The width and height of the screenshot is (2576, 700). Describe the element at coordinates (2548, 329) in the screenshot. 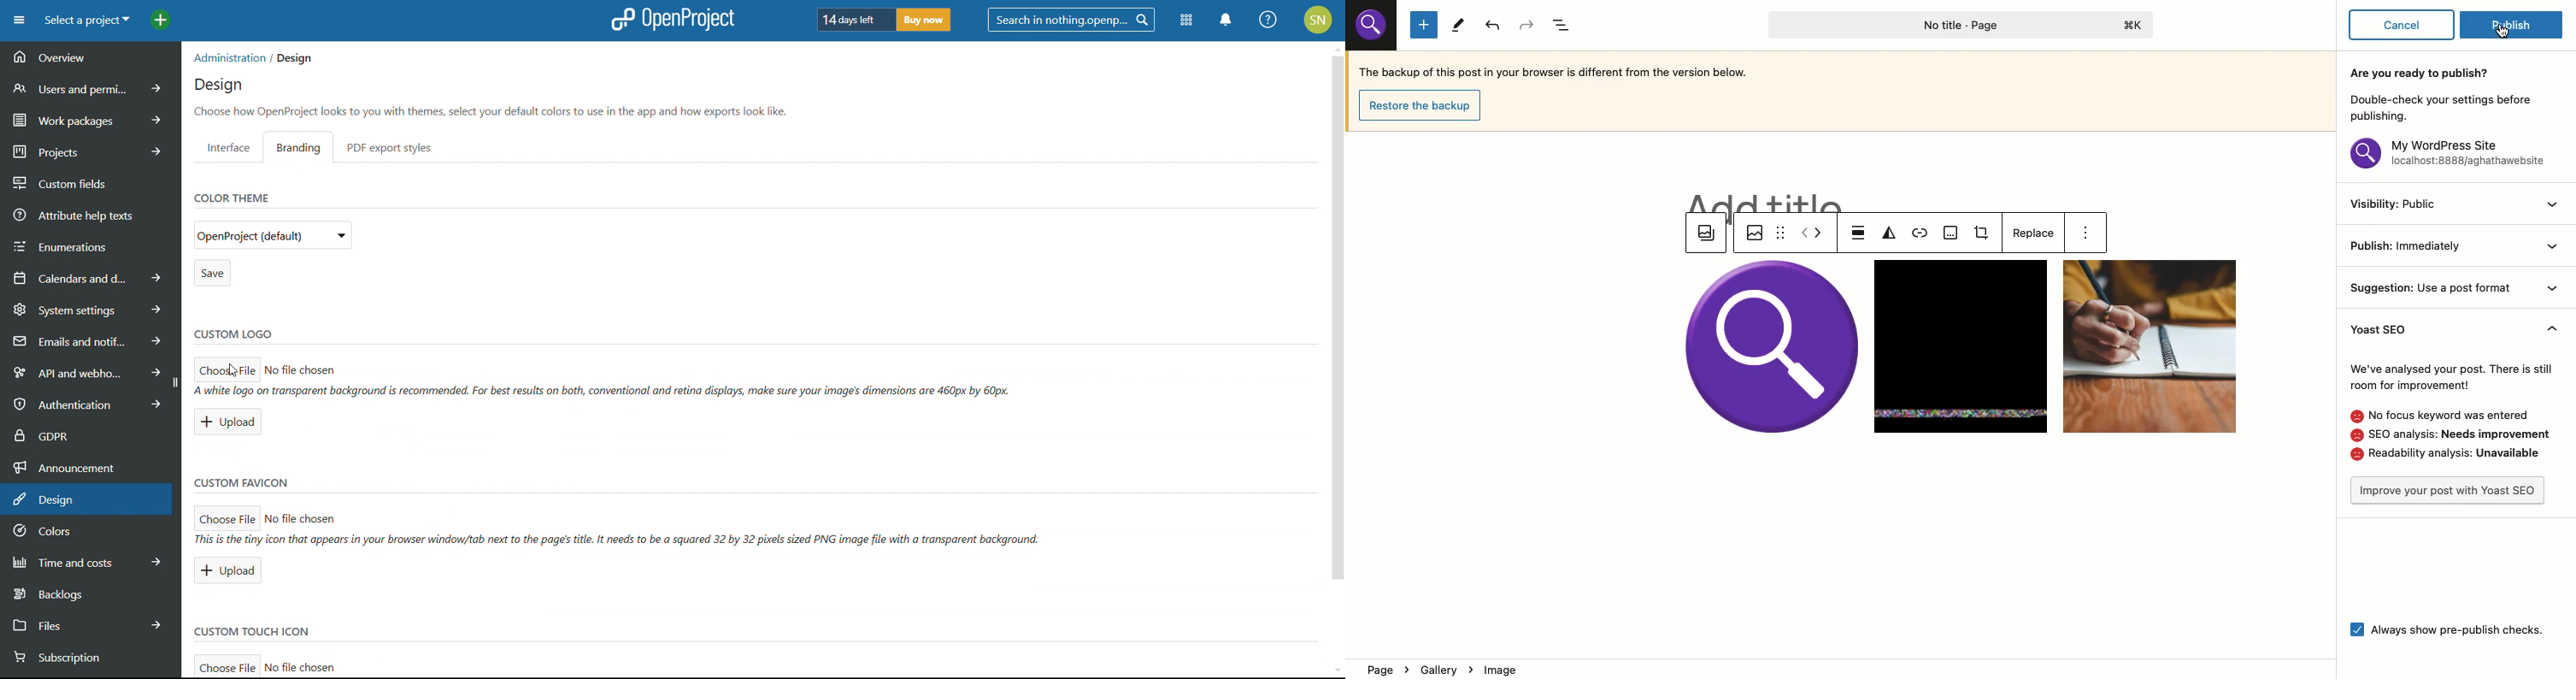

I see `Hide` at that location.